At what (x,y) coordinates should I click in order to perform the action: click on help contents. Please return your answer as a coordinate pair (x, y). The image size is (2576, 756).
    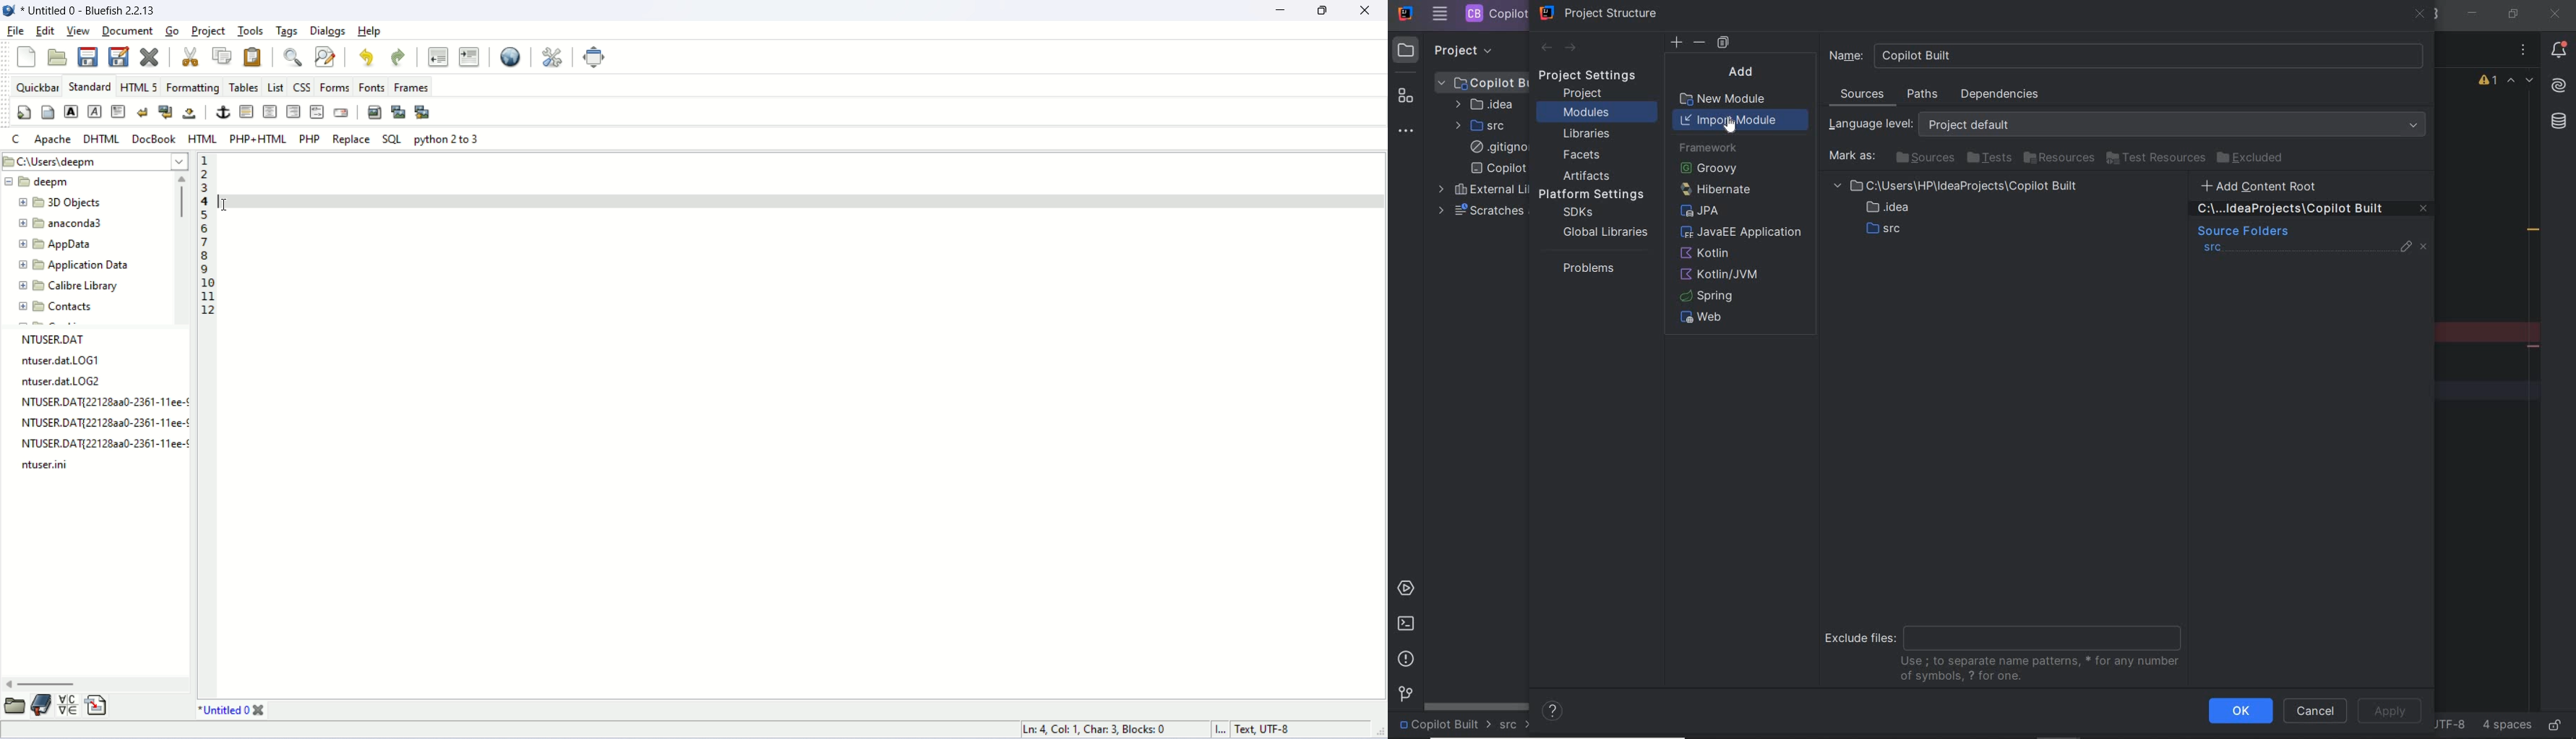
    Looking at the image, I should click on (1553, 712).